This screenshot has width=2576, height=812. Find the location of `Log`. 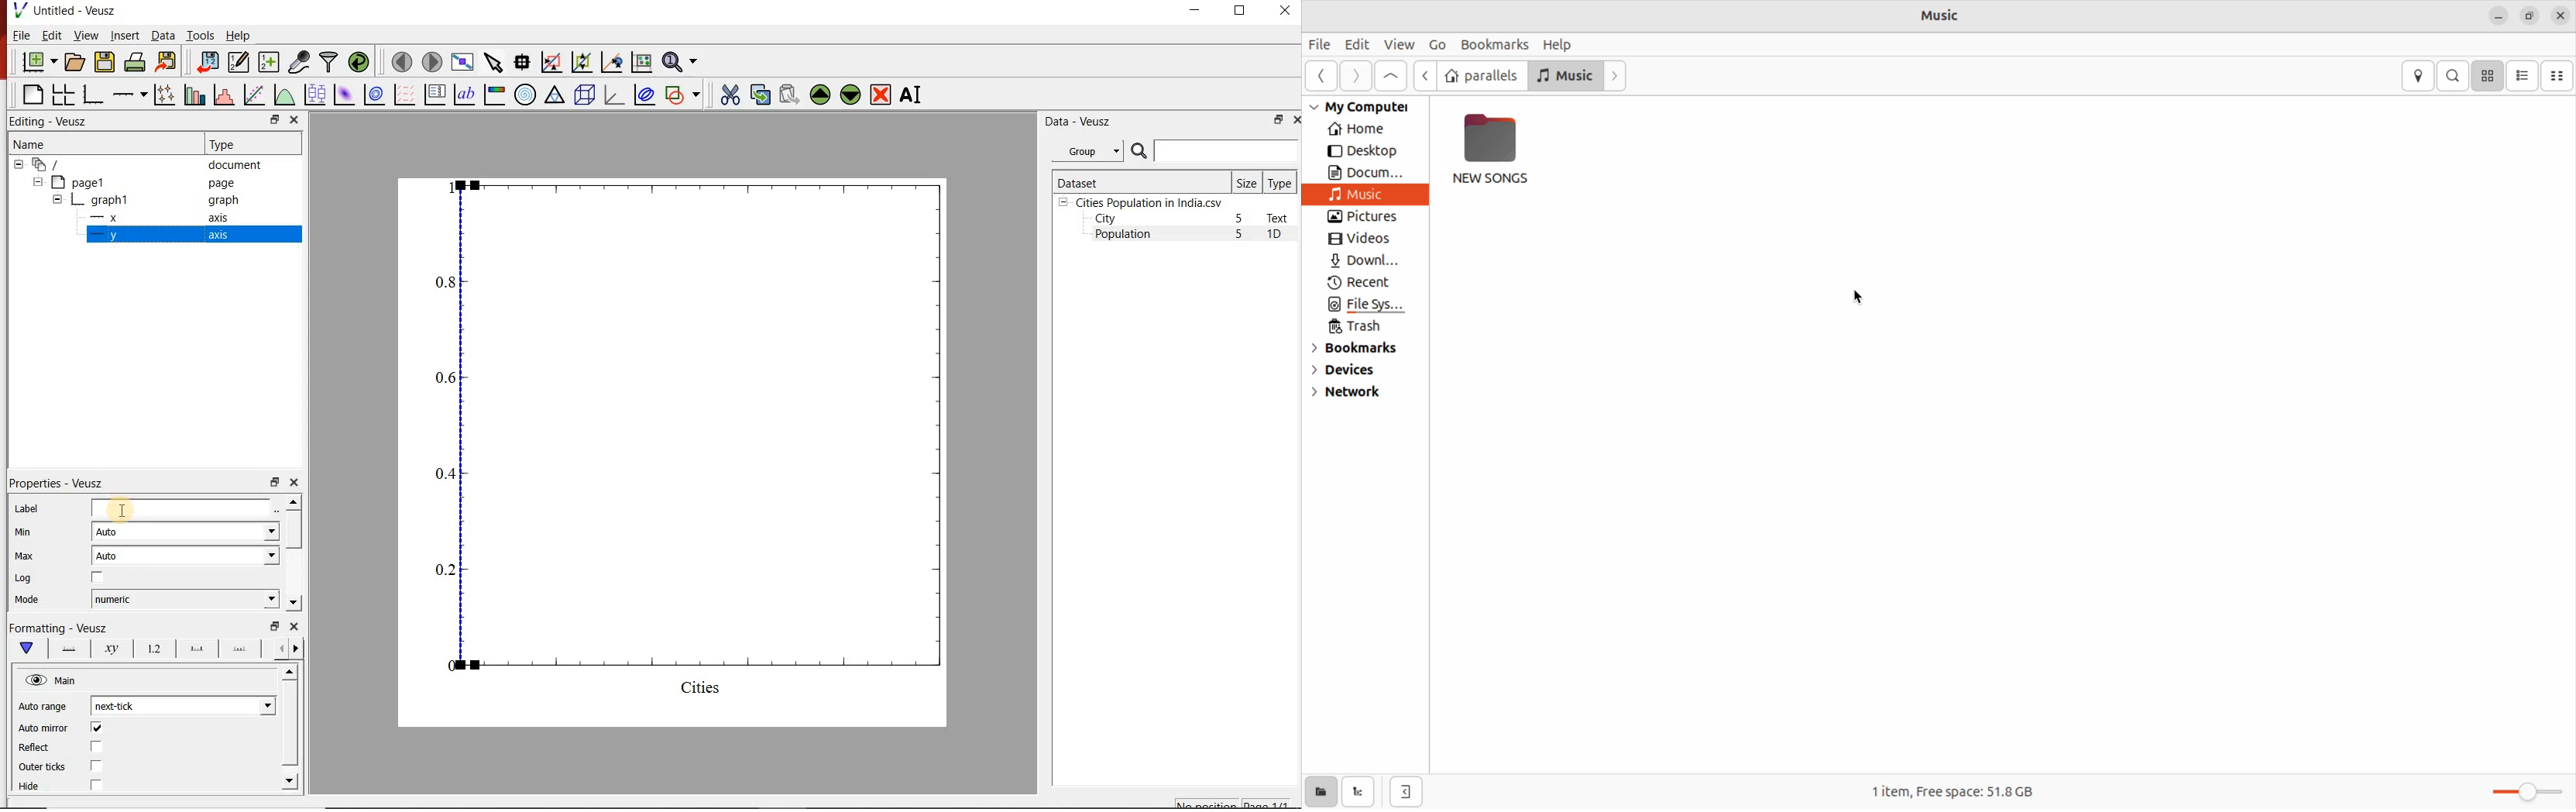

Log is located at coordinates (25, 579).